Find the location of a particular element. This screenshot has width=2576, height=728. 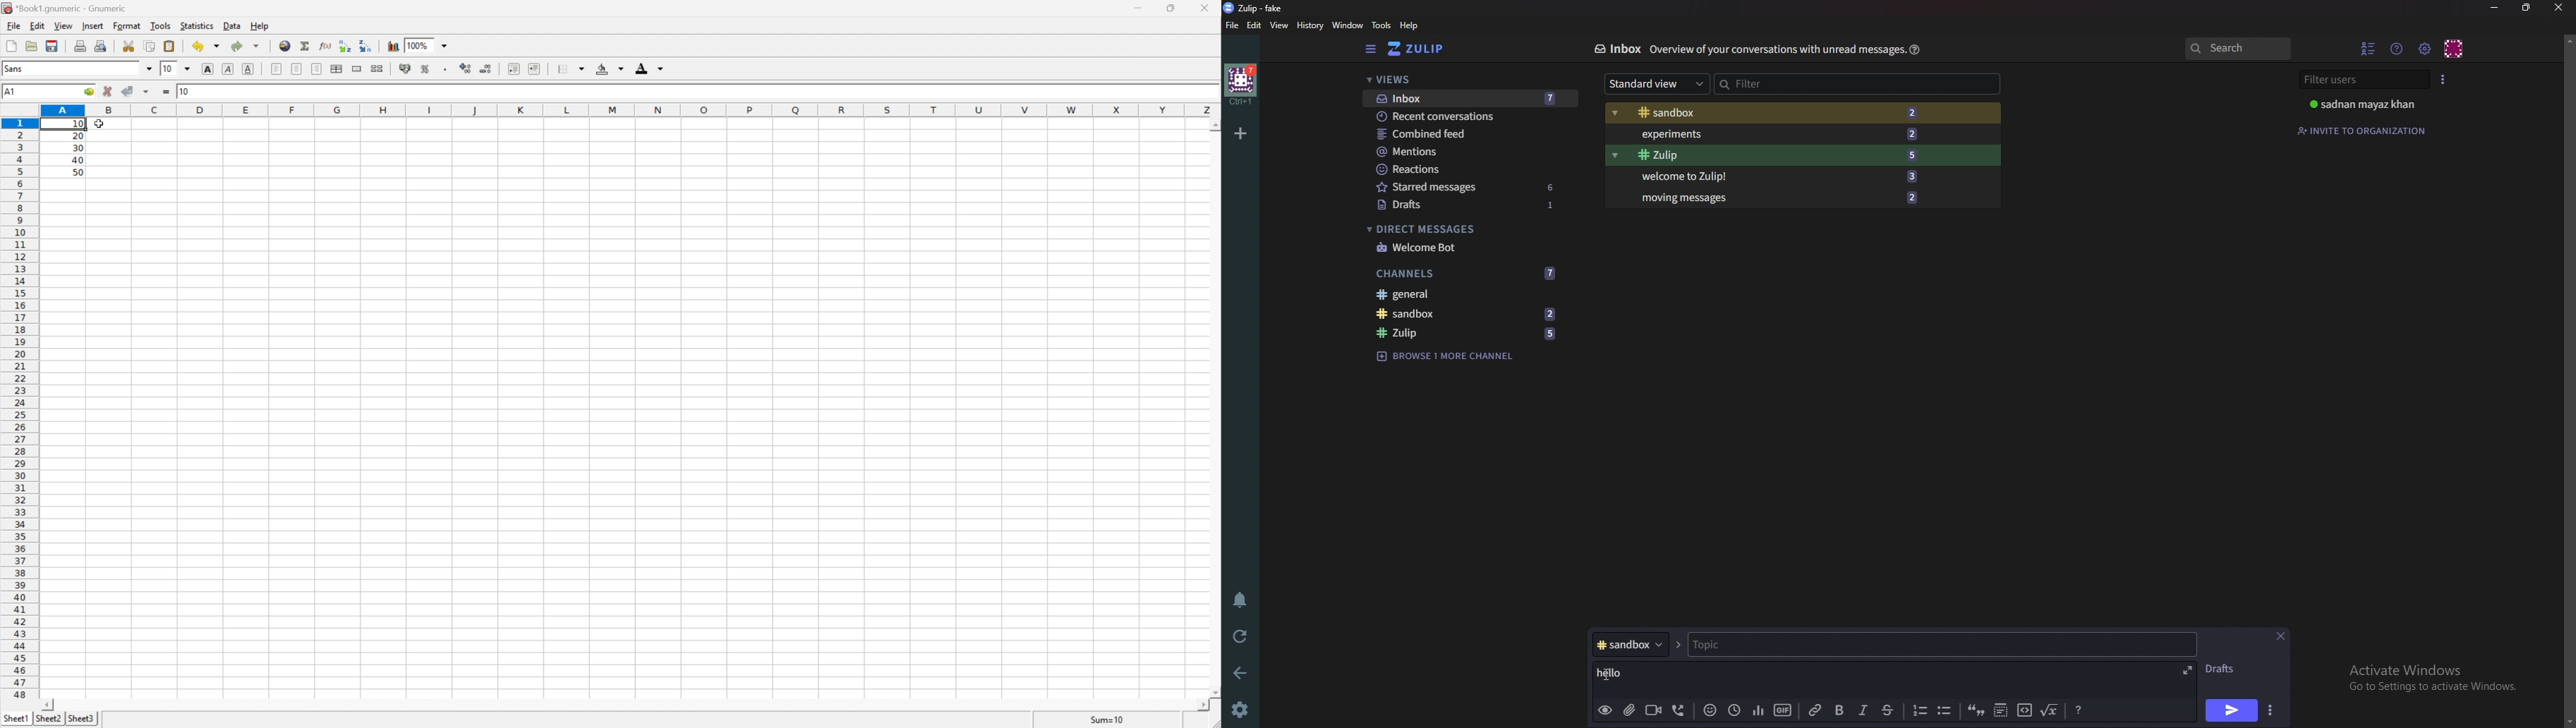

Set the format of the selected cells to include a thousands separator is located at coordinates (442, 70).